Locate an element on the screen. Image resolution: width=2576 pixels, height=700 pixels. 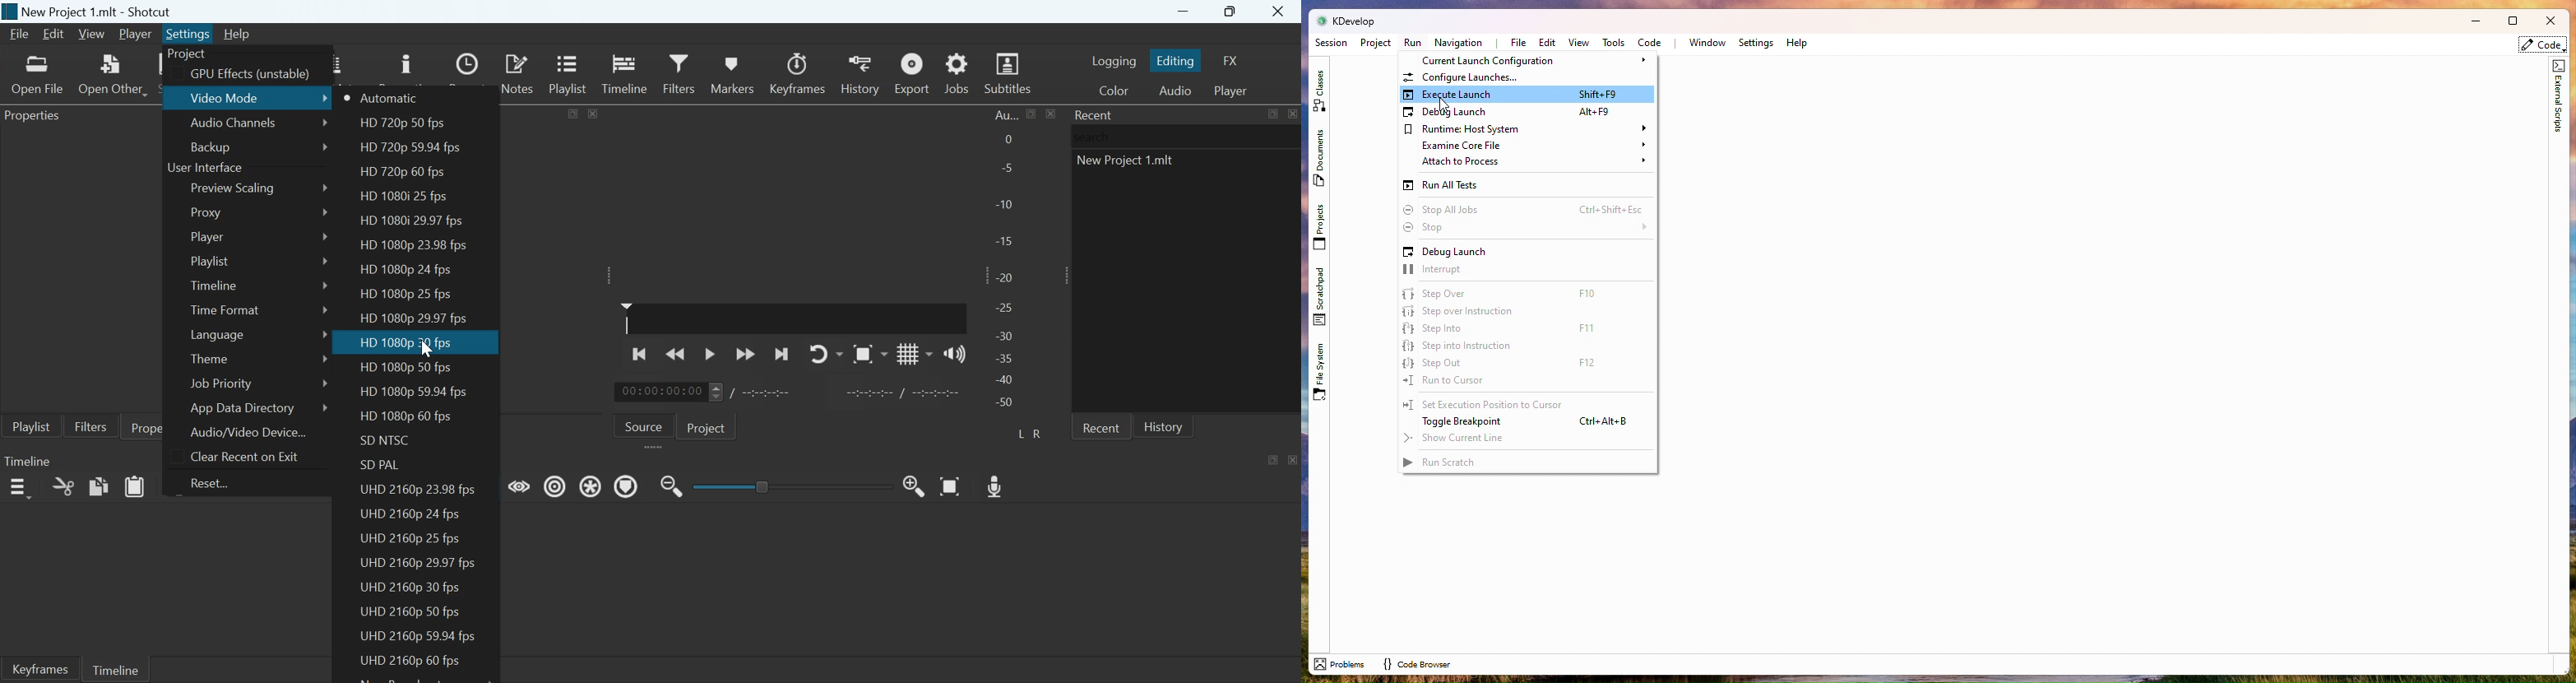
Maximize is located at coordinates (1032, 113).